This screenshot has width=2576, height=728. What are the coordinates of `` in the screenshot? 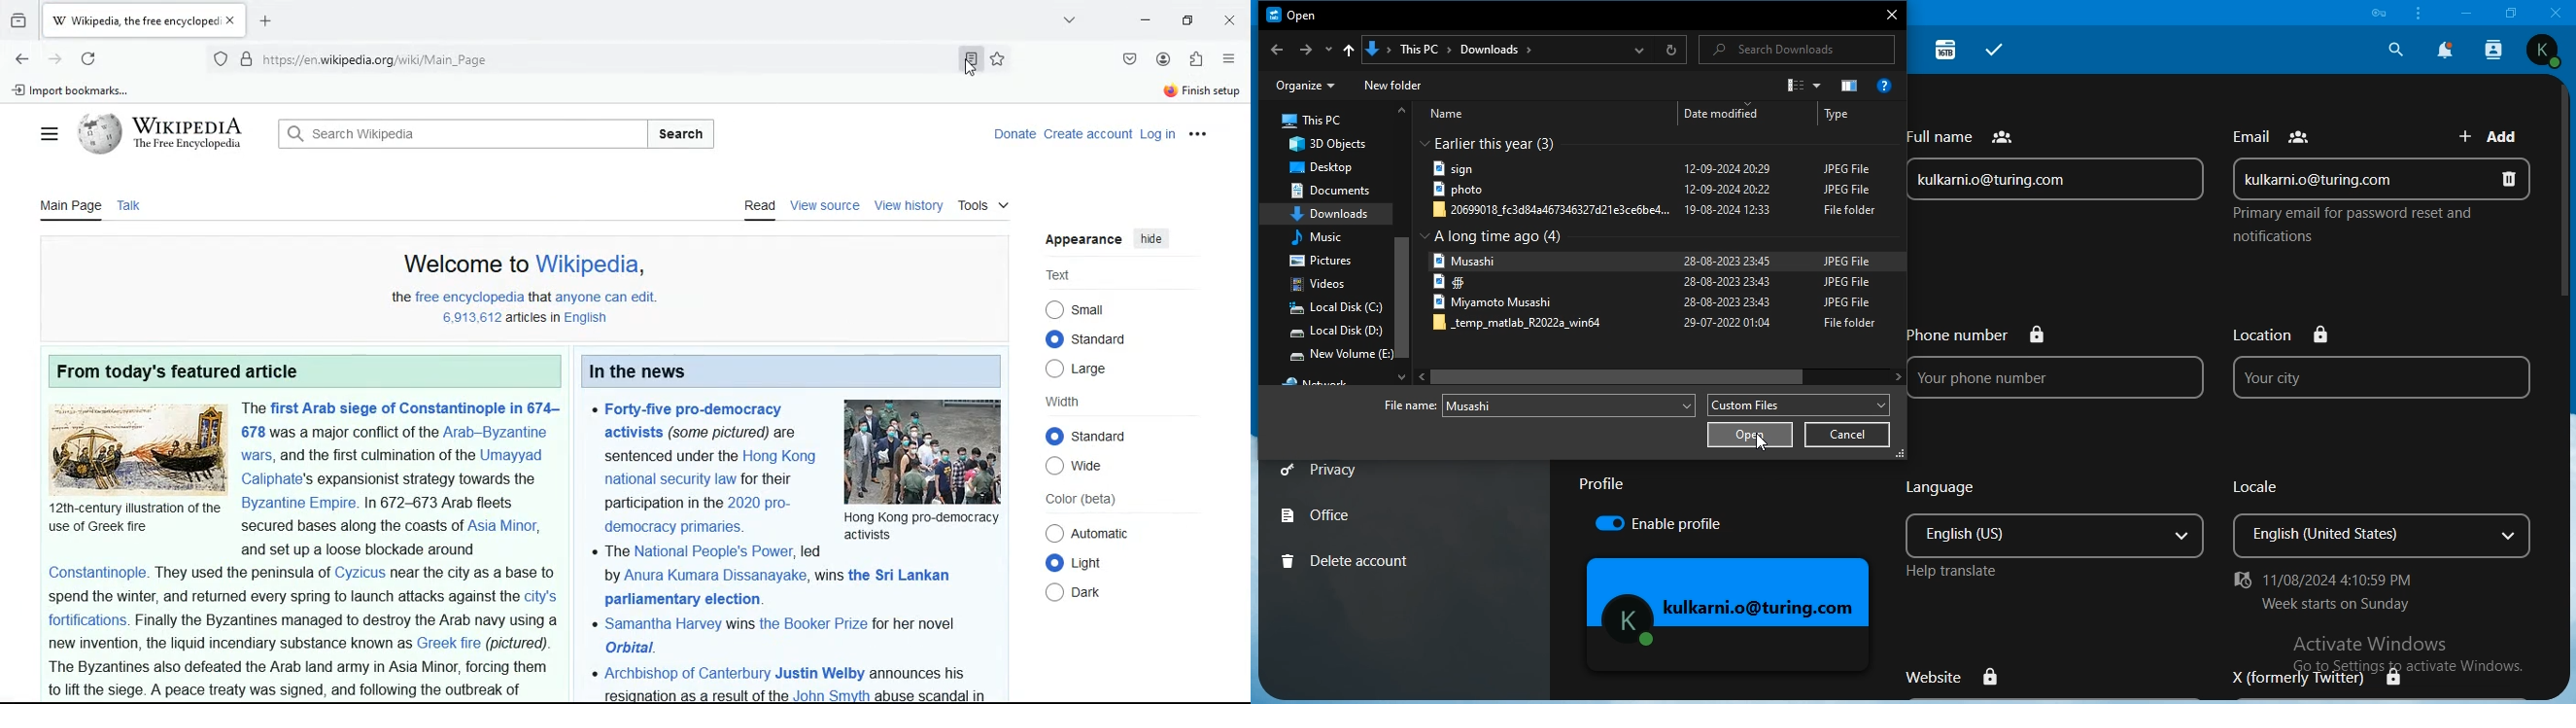 It's located at (1330, 53).